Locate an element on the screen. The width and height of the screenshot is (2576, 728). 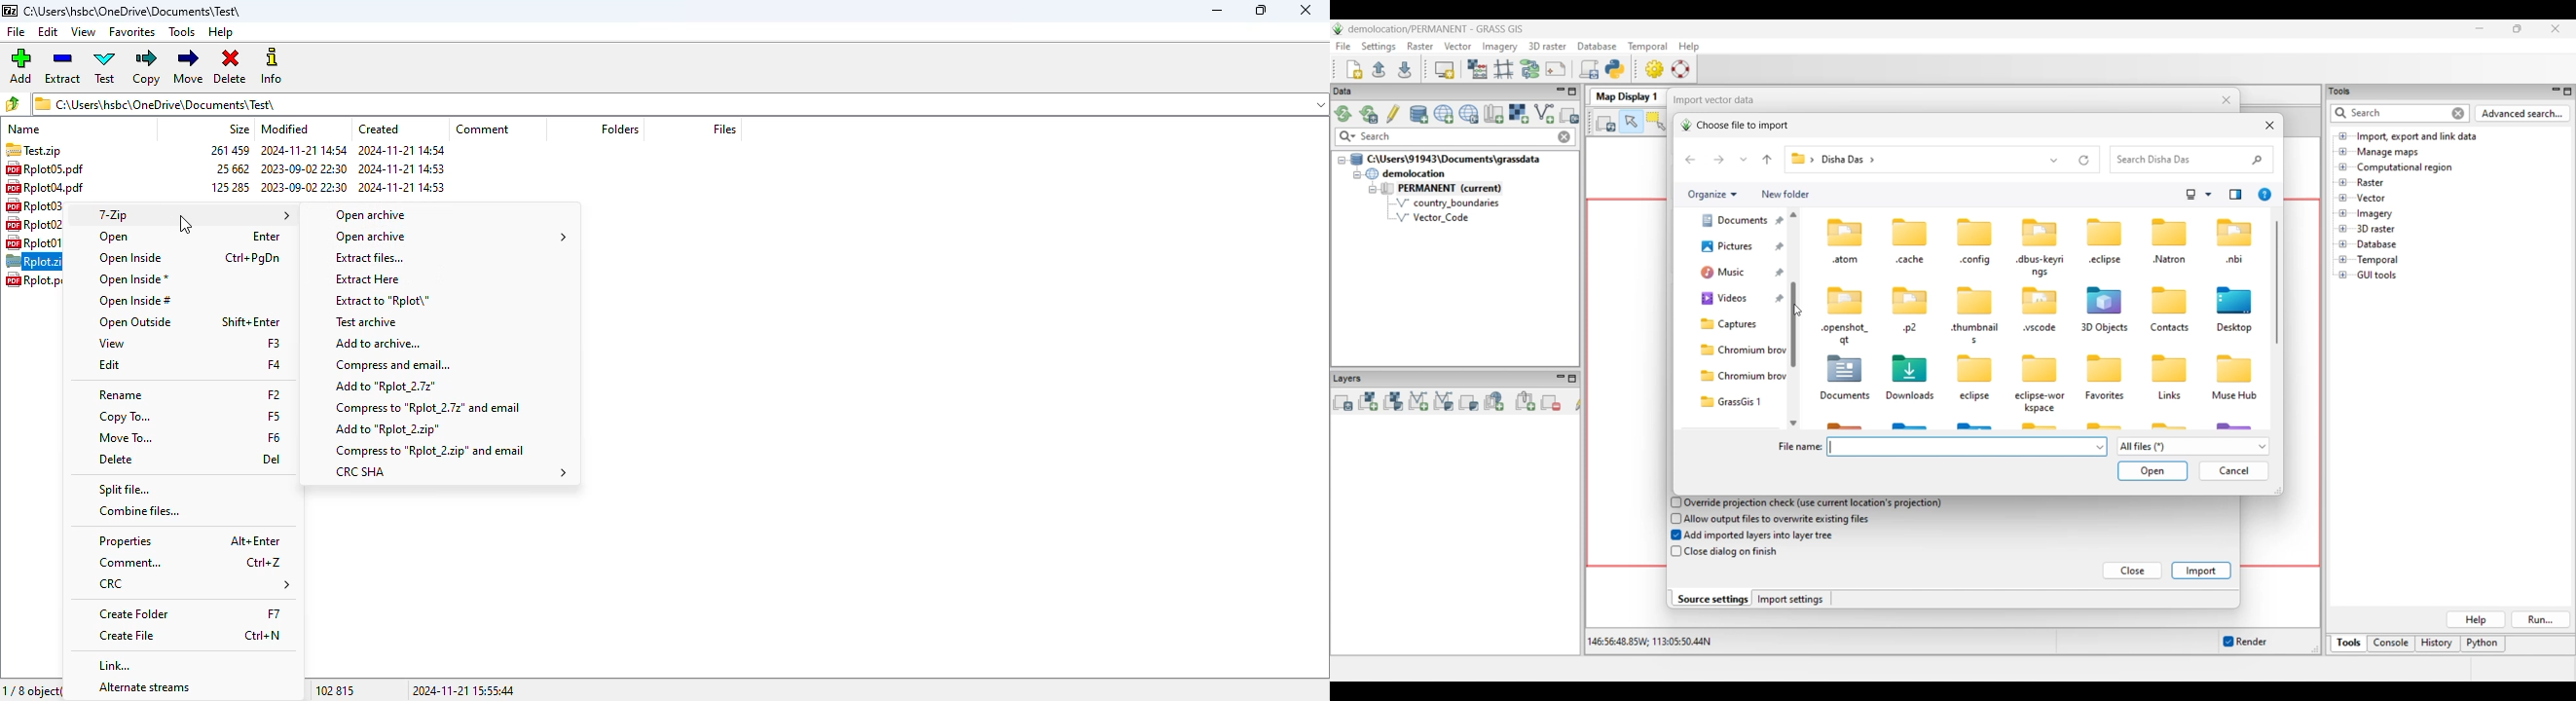
extract to file is located at coordinates (379, 303).